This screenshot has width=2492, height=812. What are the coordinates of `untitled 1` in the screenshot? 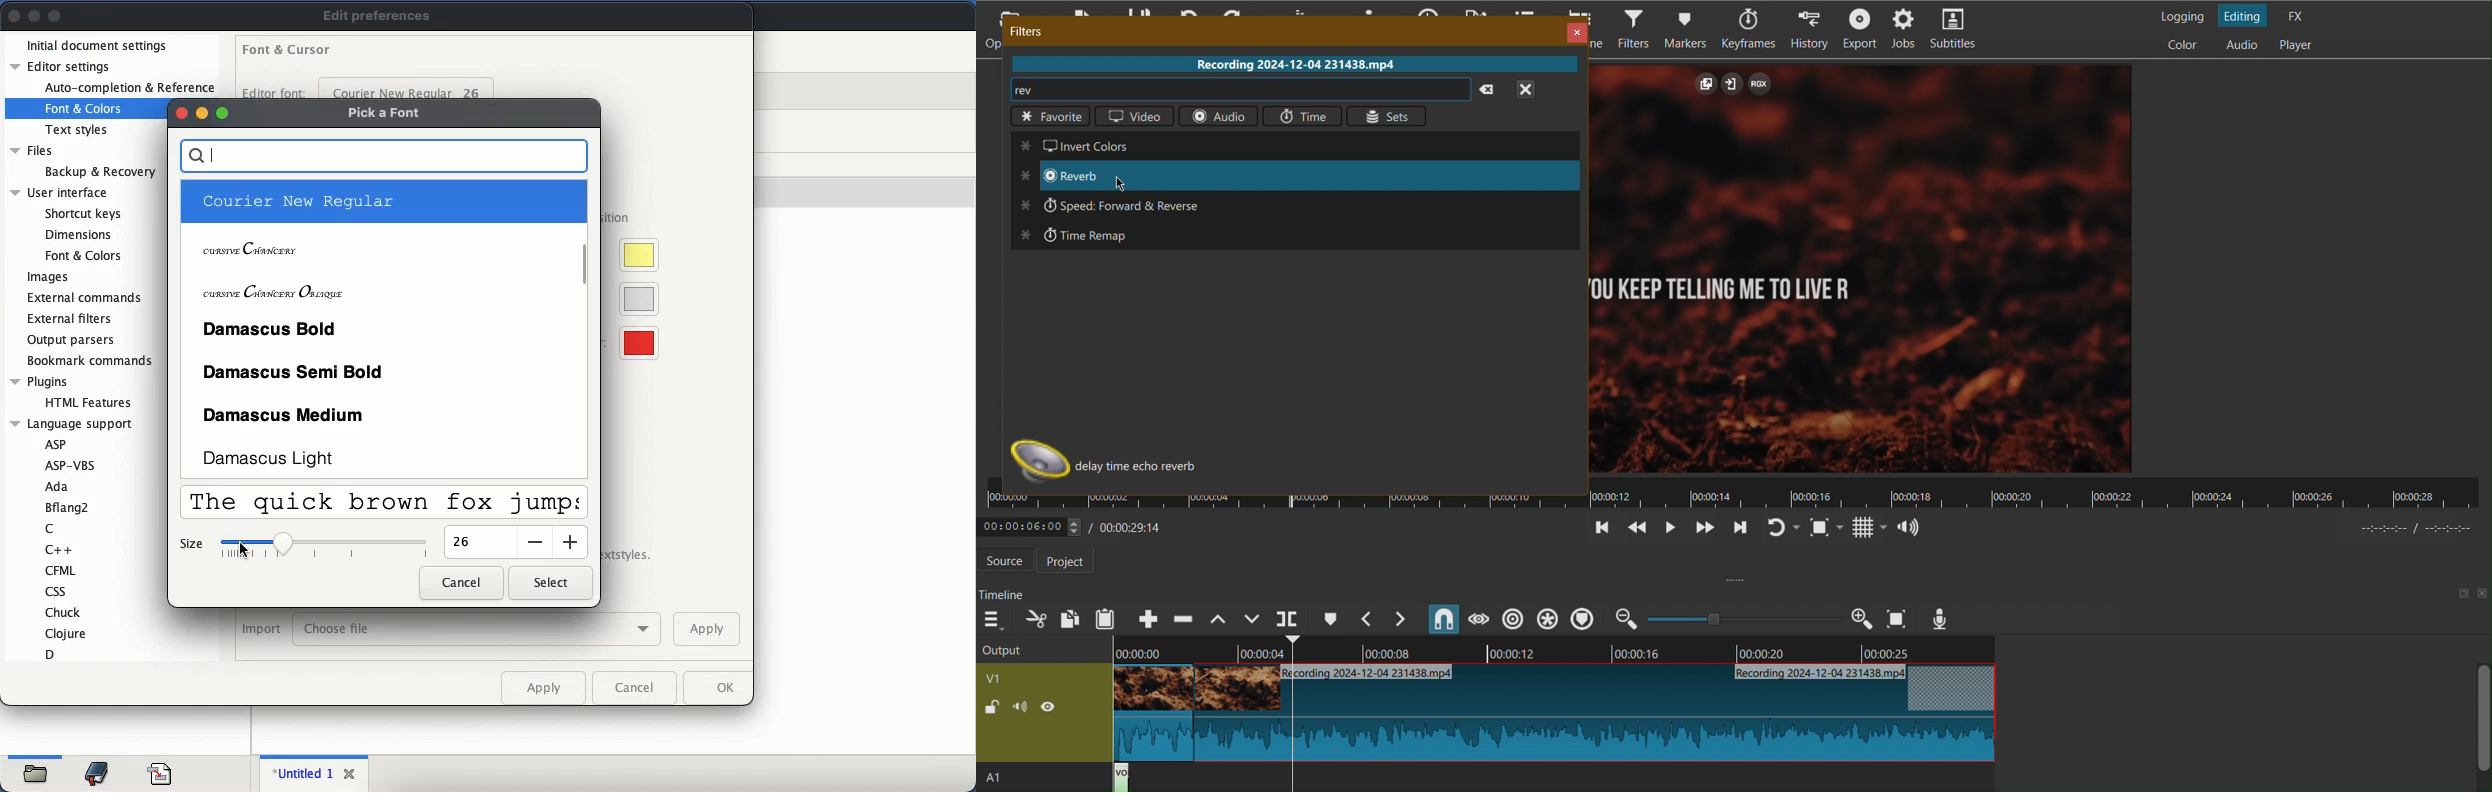 It's located at (305, 773).